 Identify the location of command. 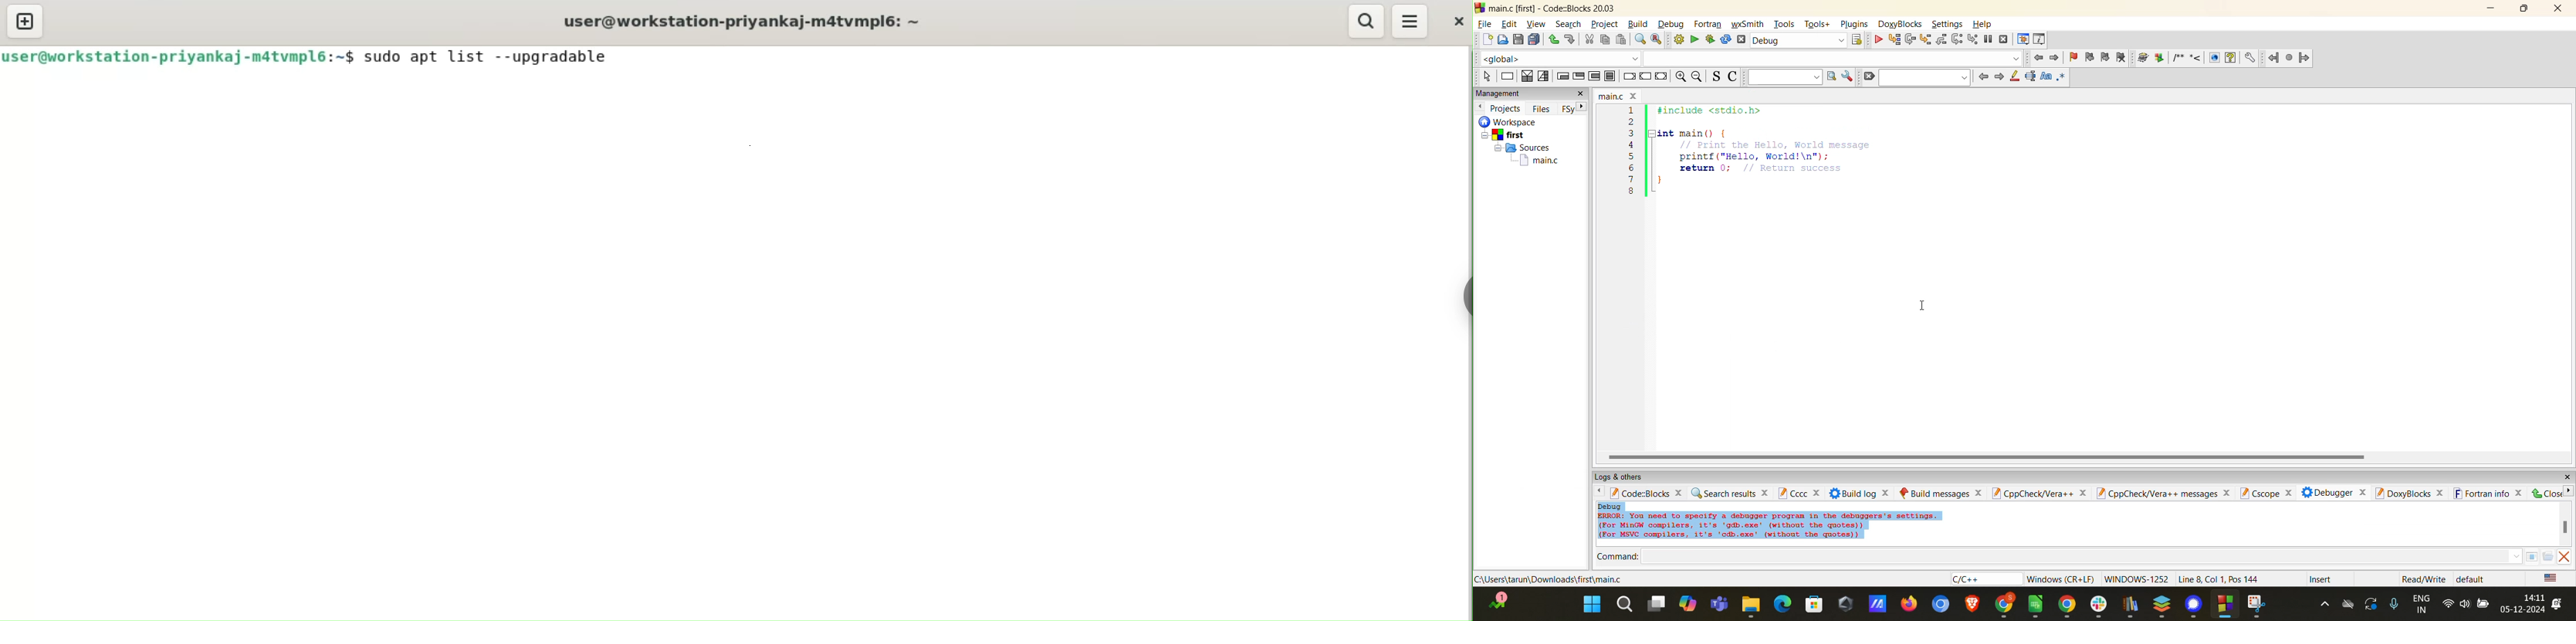
(1618, 558).